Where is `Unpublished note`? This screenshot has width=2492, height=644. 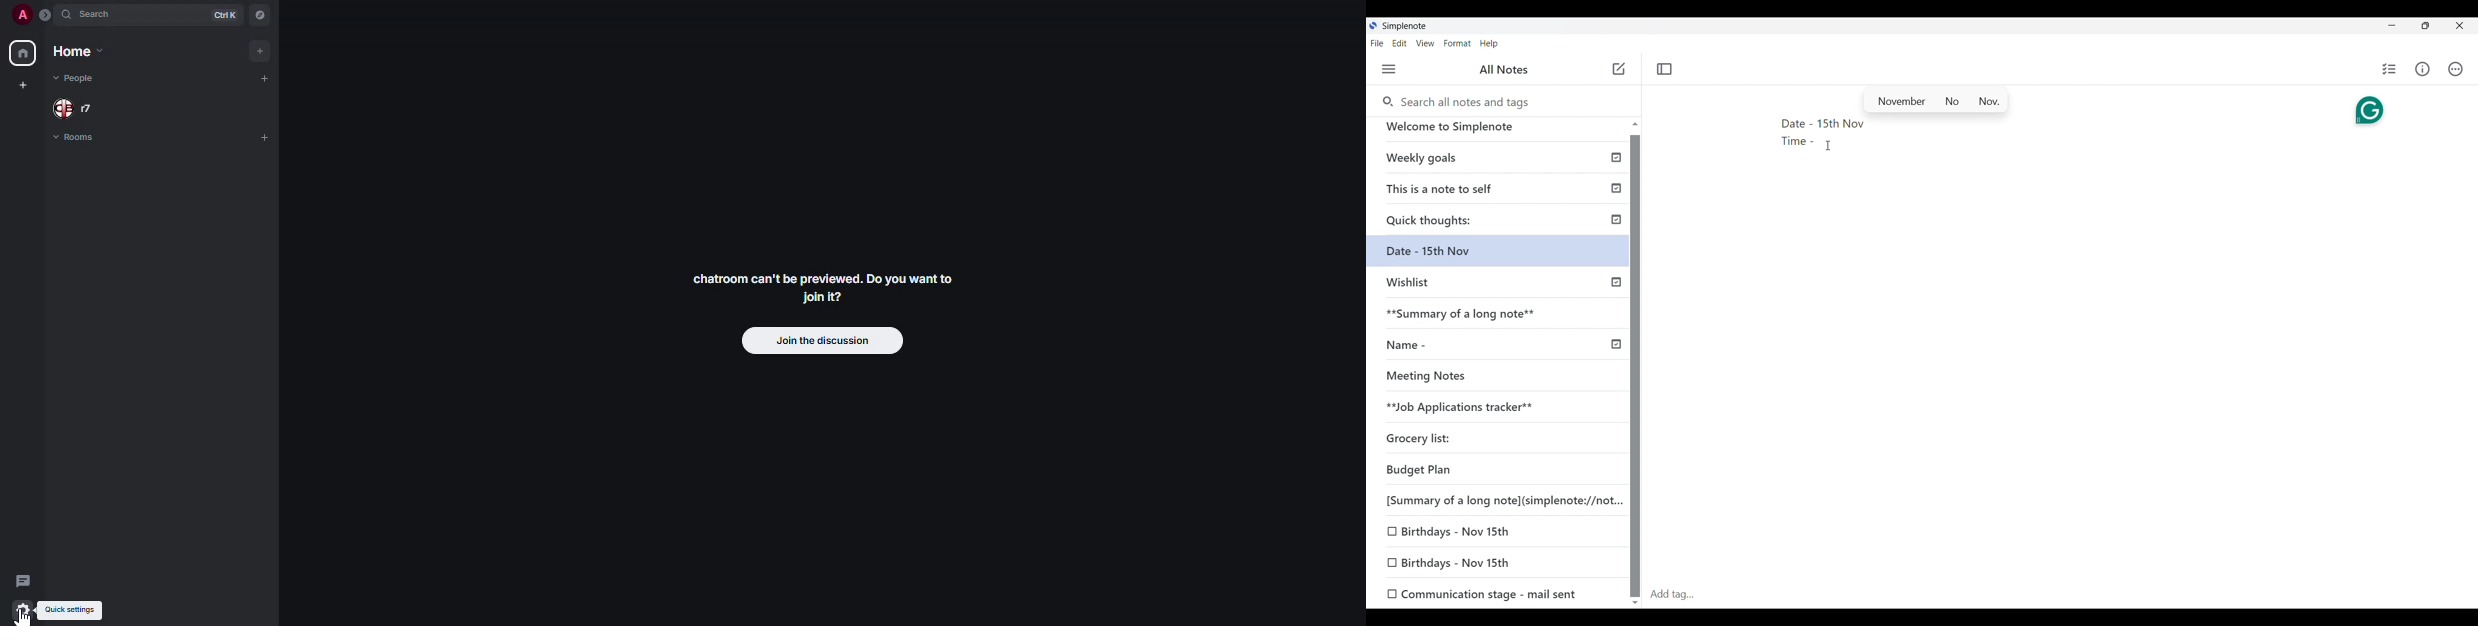 Unpublished note is located at coordinates (1456, 529).